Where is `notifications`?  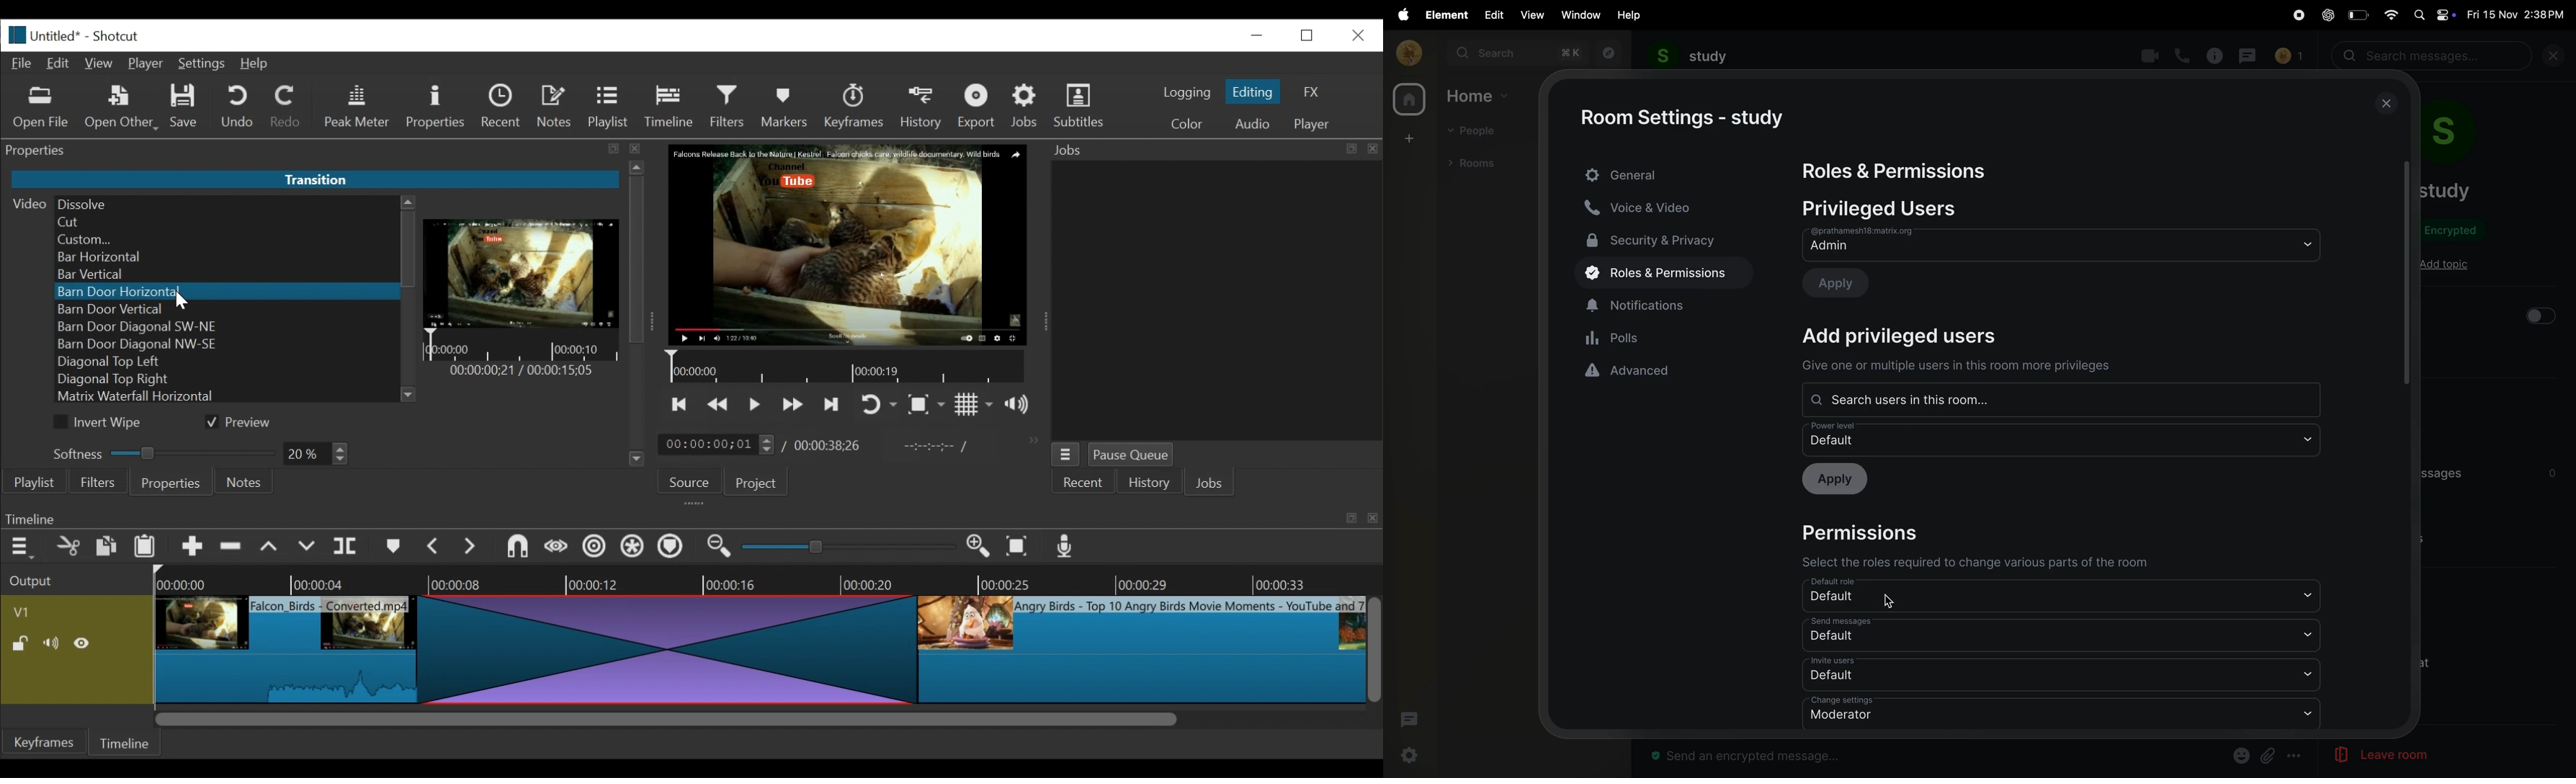
notifications is located at coordinates (1665, 304).